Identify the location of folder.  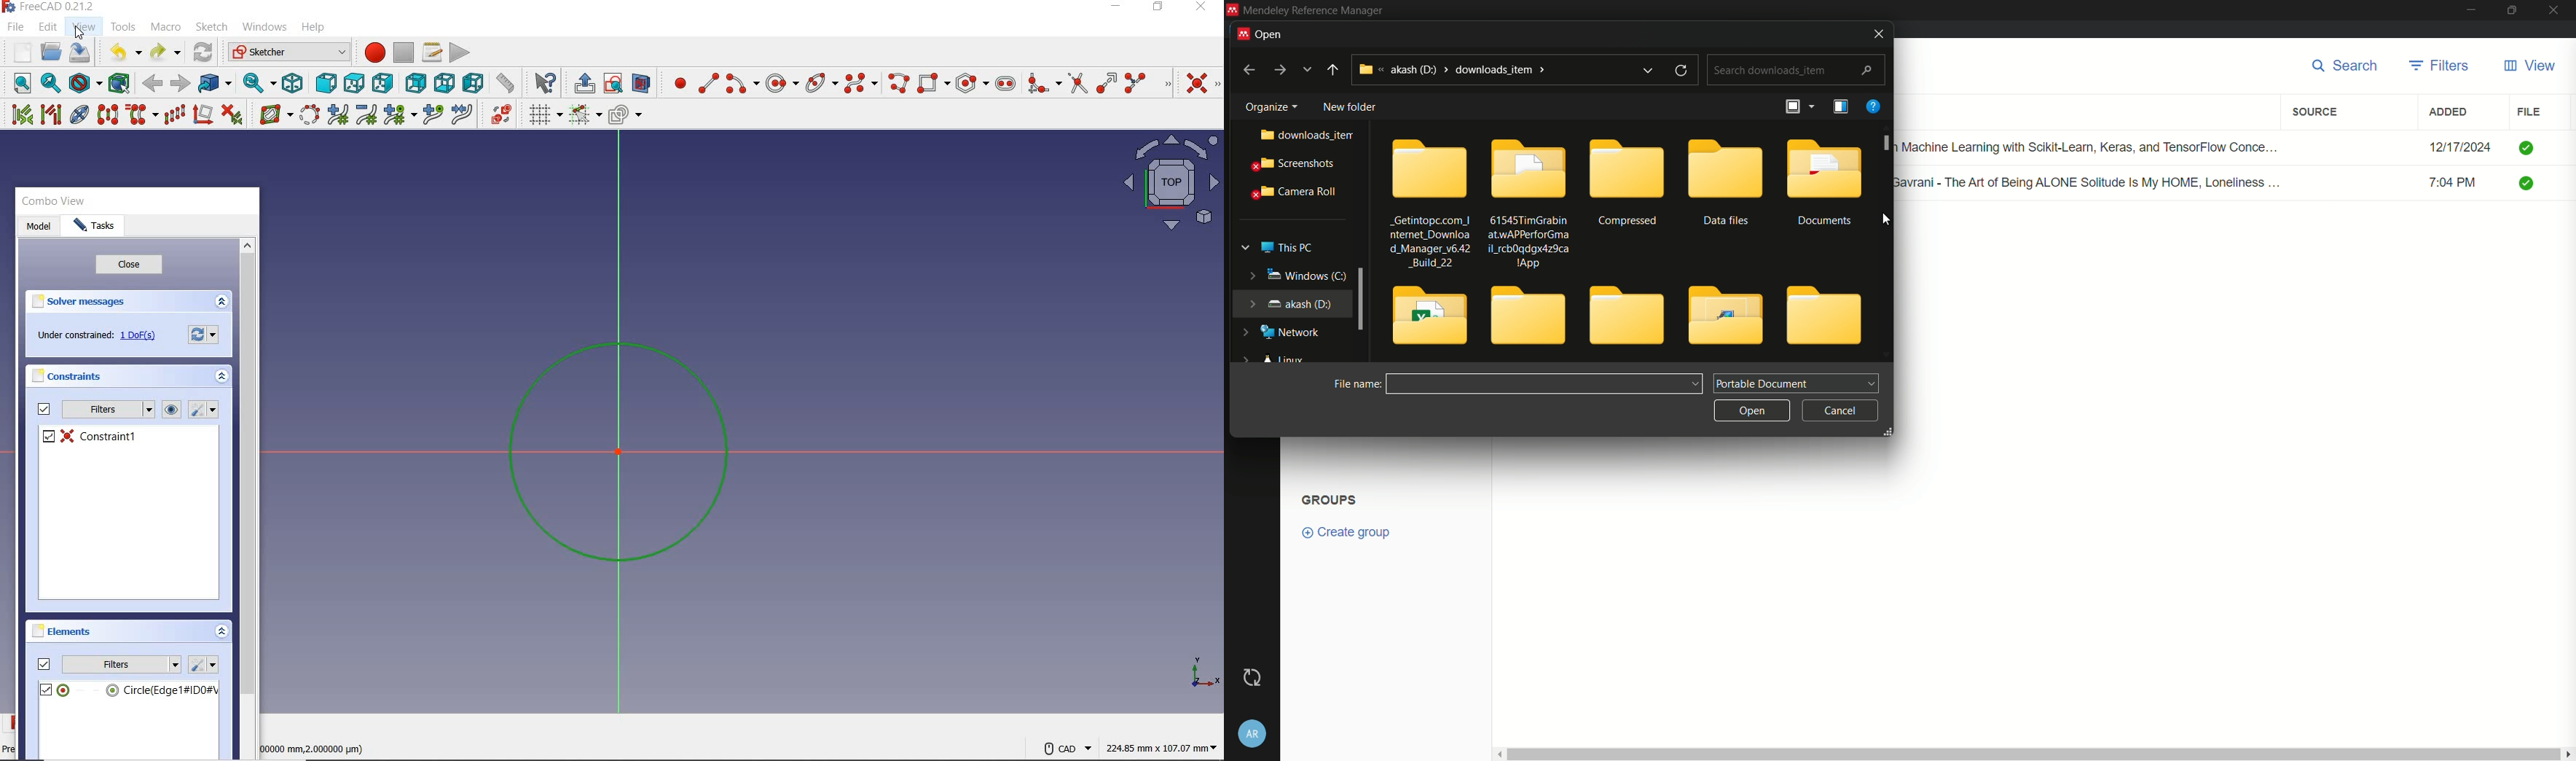
(1722, 314).